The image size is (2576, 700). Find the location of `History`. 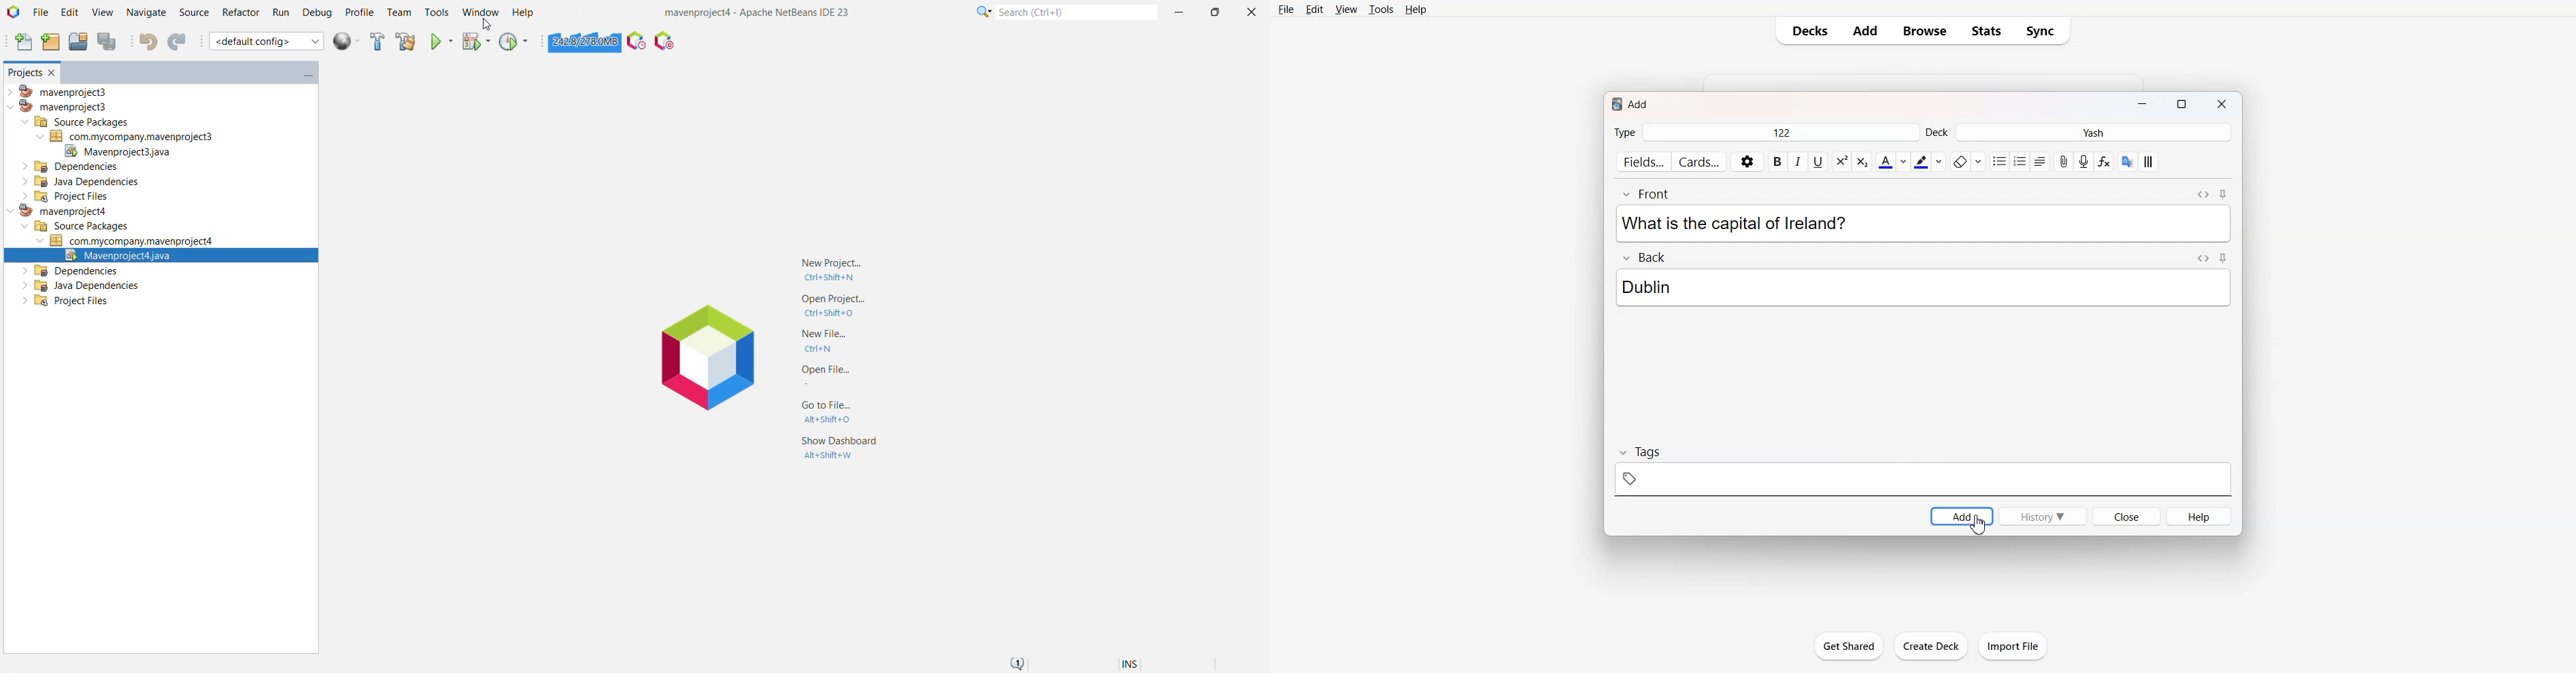

History is located at coordinates (2041, 515).